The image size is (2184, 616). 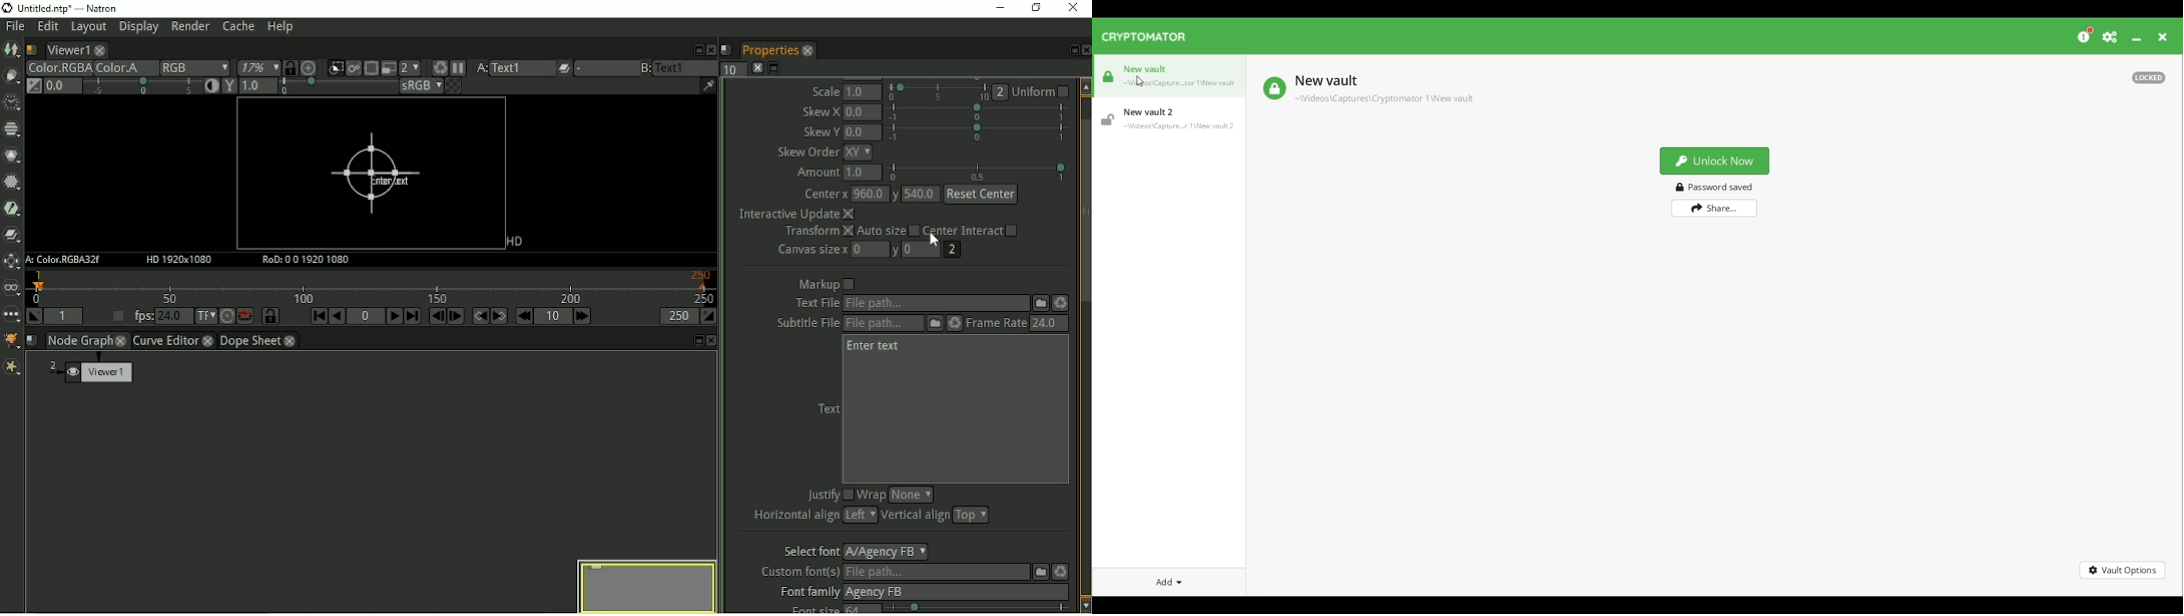 What do you see at coordinates (47, 28) in the screenshot?
I see `Edit` at bounding box center [47, 28].